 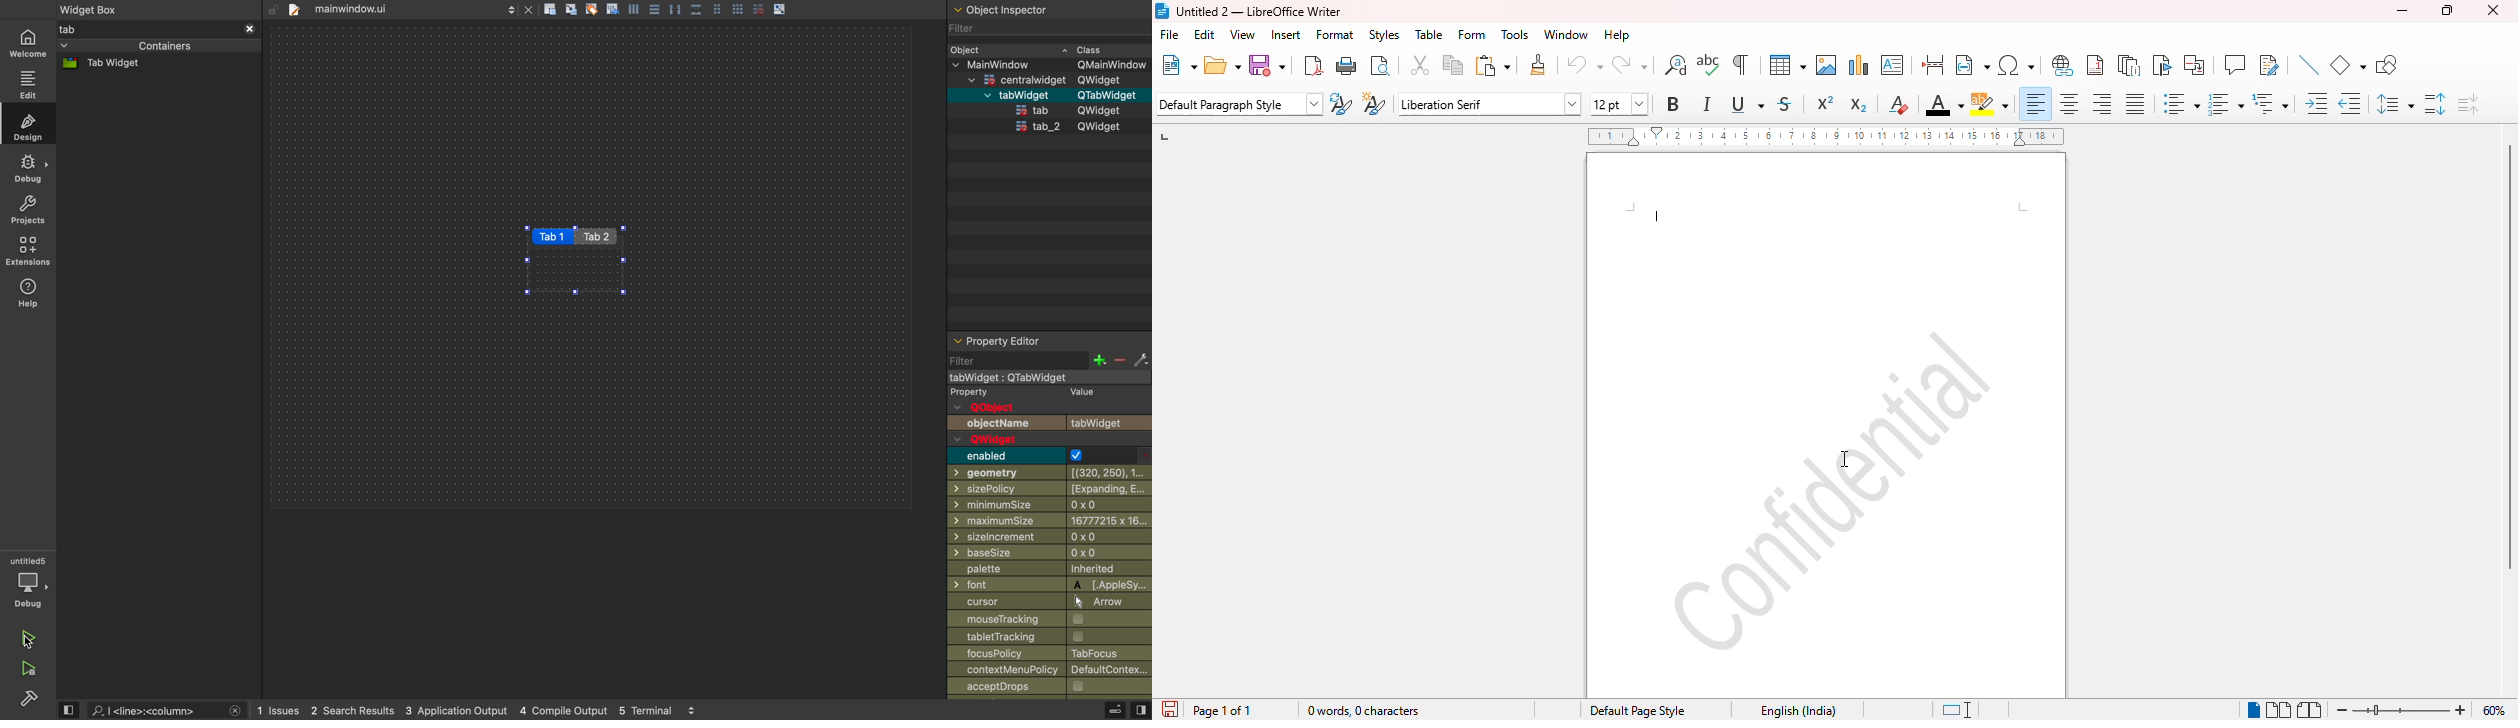 I want to click on toggle print preview, so click(x=1380, y=65).